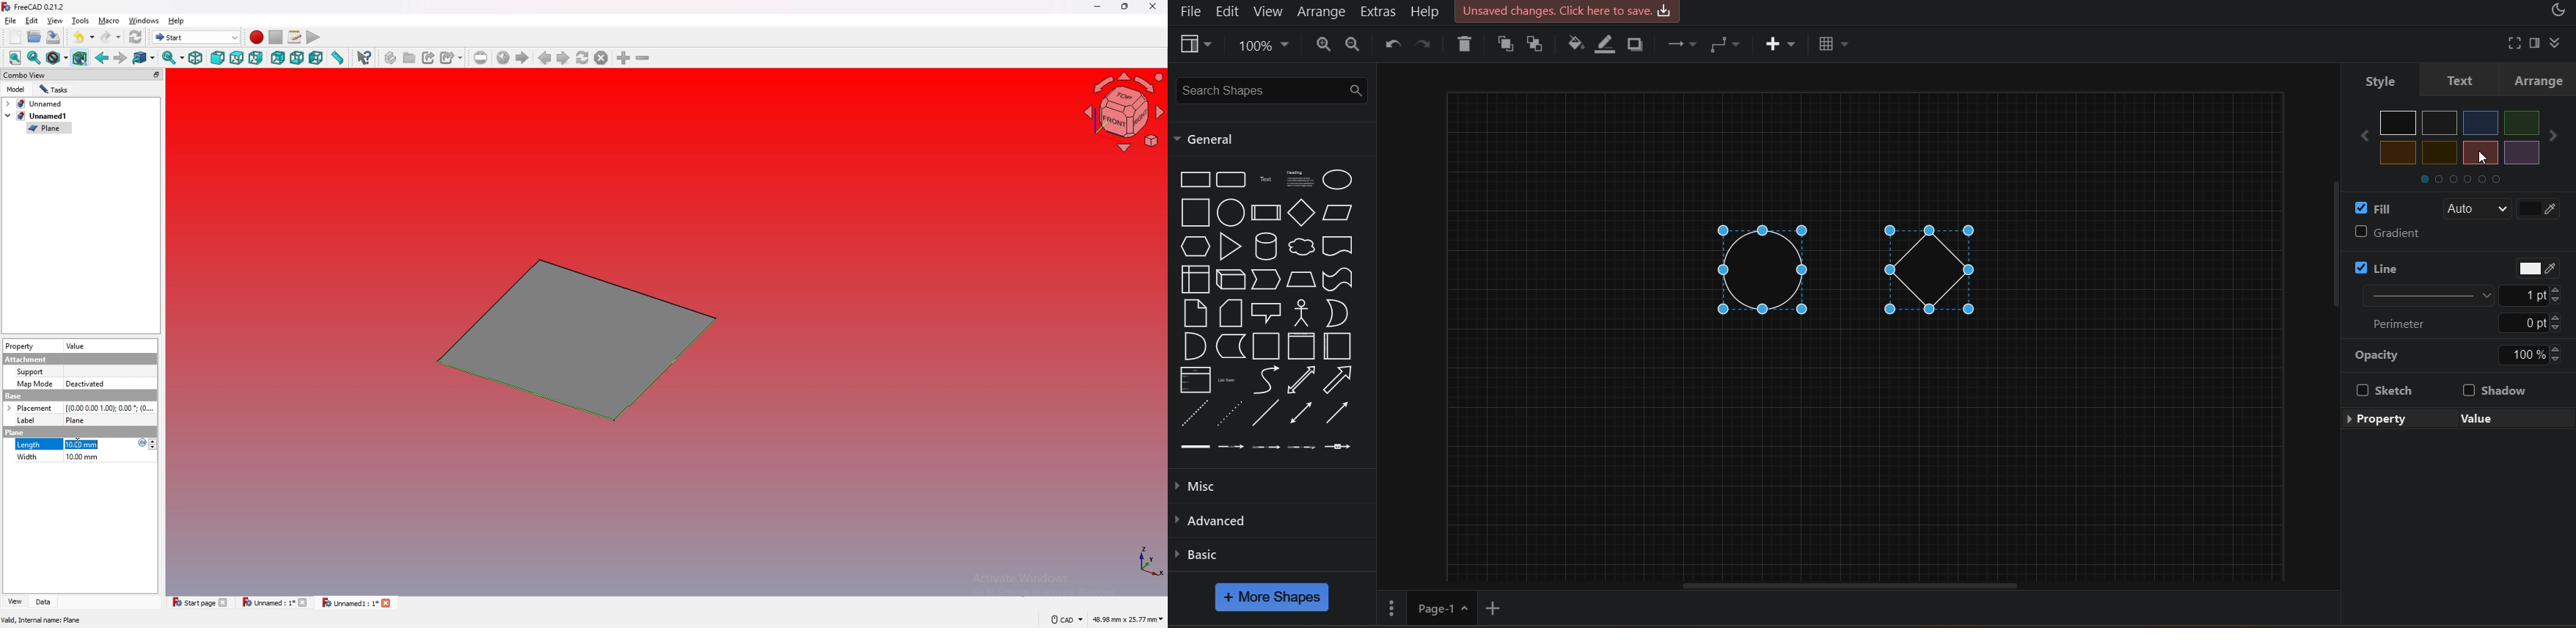 The width and height of the screenshot is (2576, 644). What do you see at coordinates (522, 58) in the screenshot?
I see `start page` at bounding box center [522, 58].